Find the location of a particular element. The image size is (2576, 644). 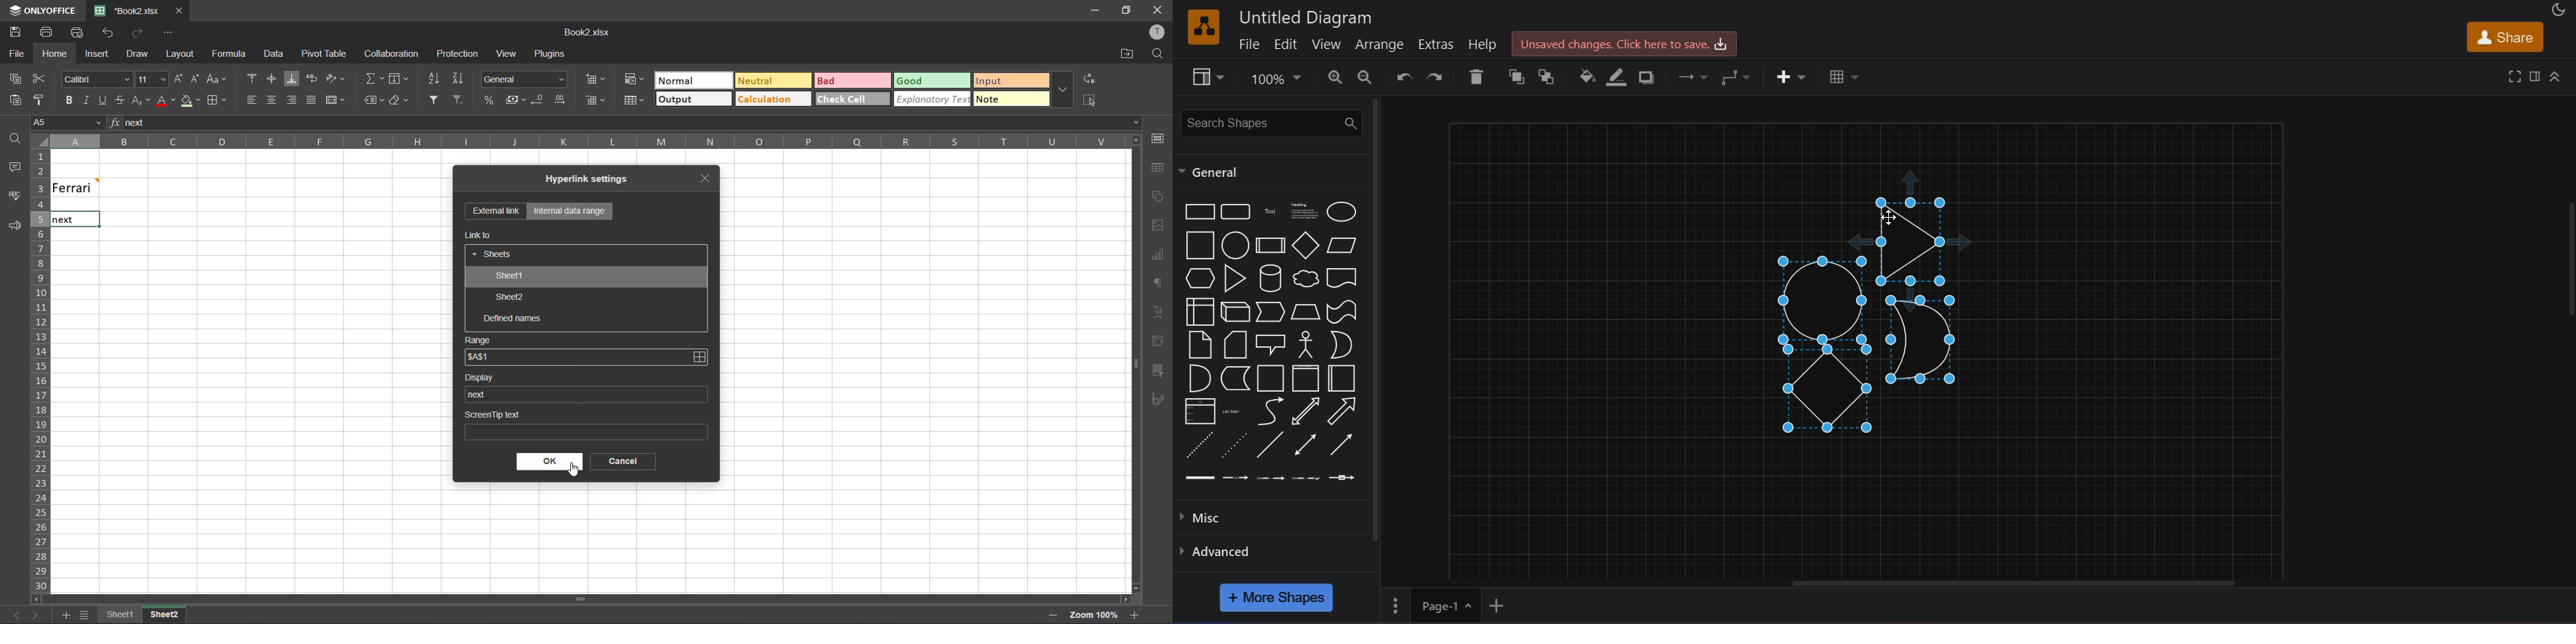

zoom out is located at coordinates (1367, 77).